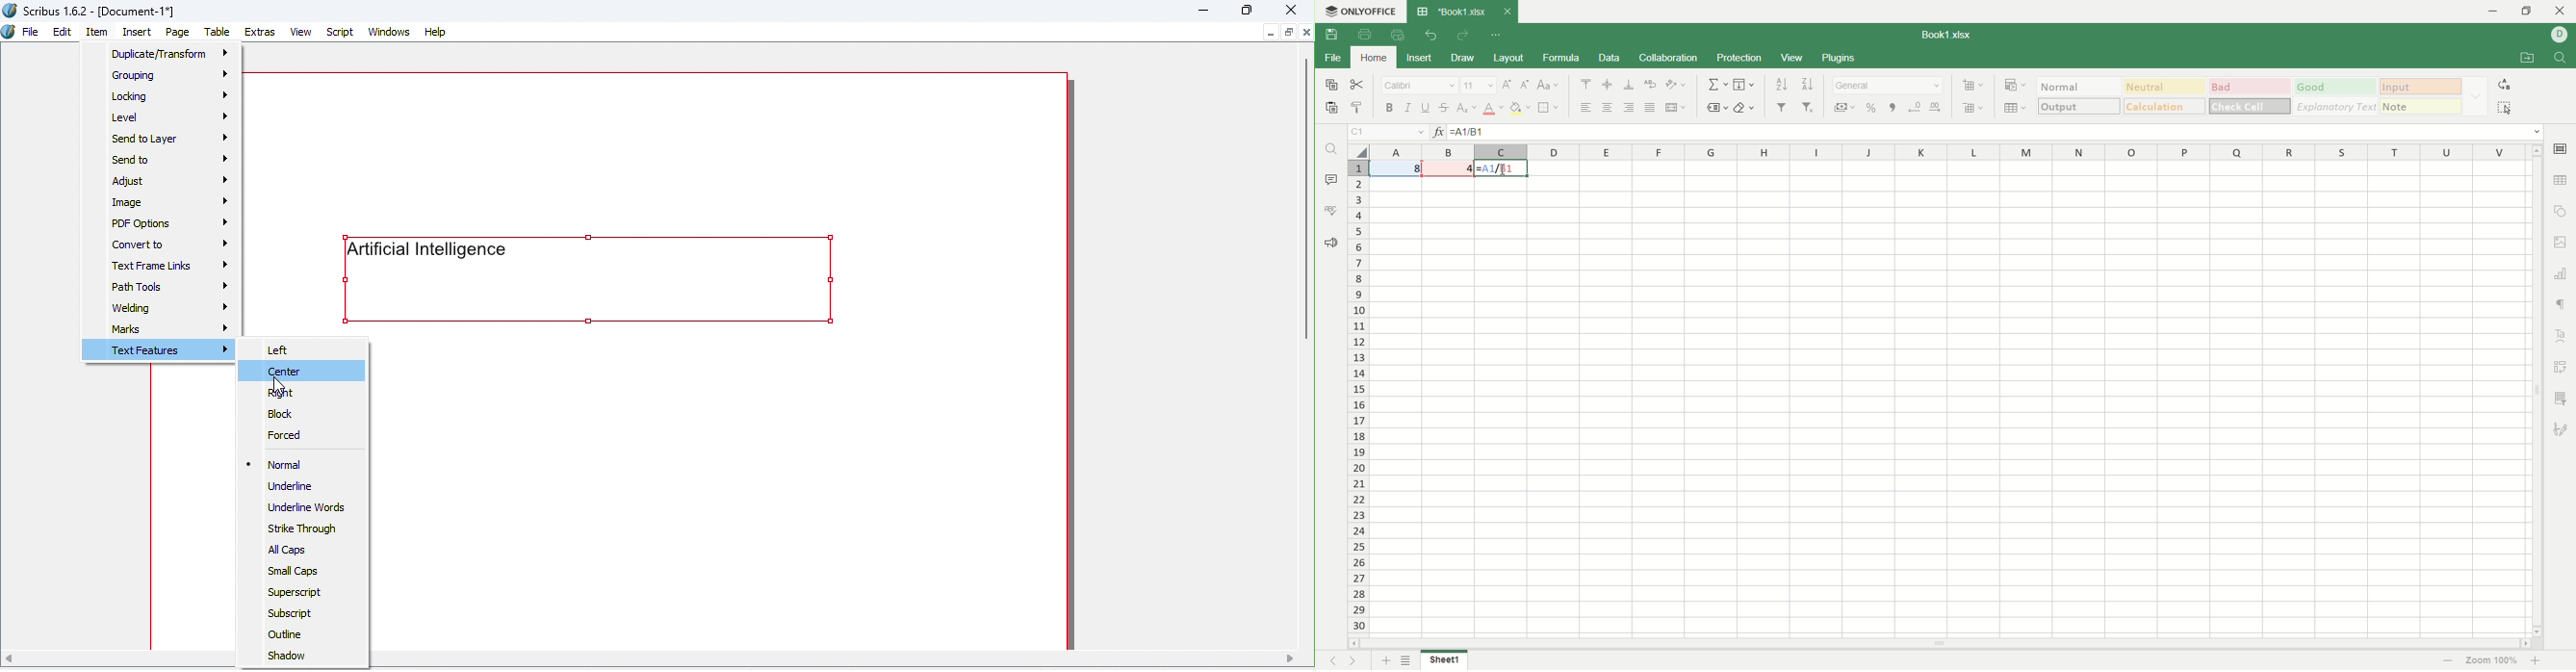 This screenshot has height=672, width=2576. Describe the element at coordinates (1468, 108) in the screenshot. I see `subscript` at that location.